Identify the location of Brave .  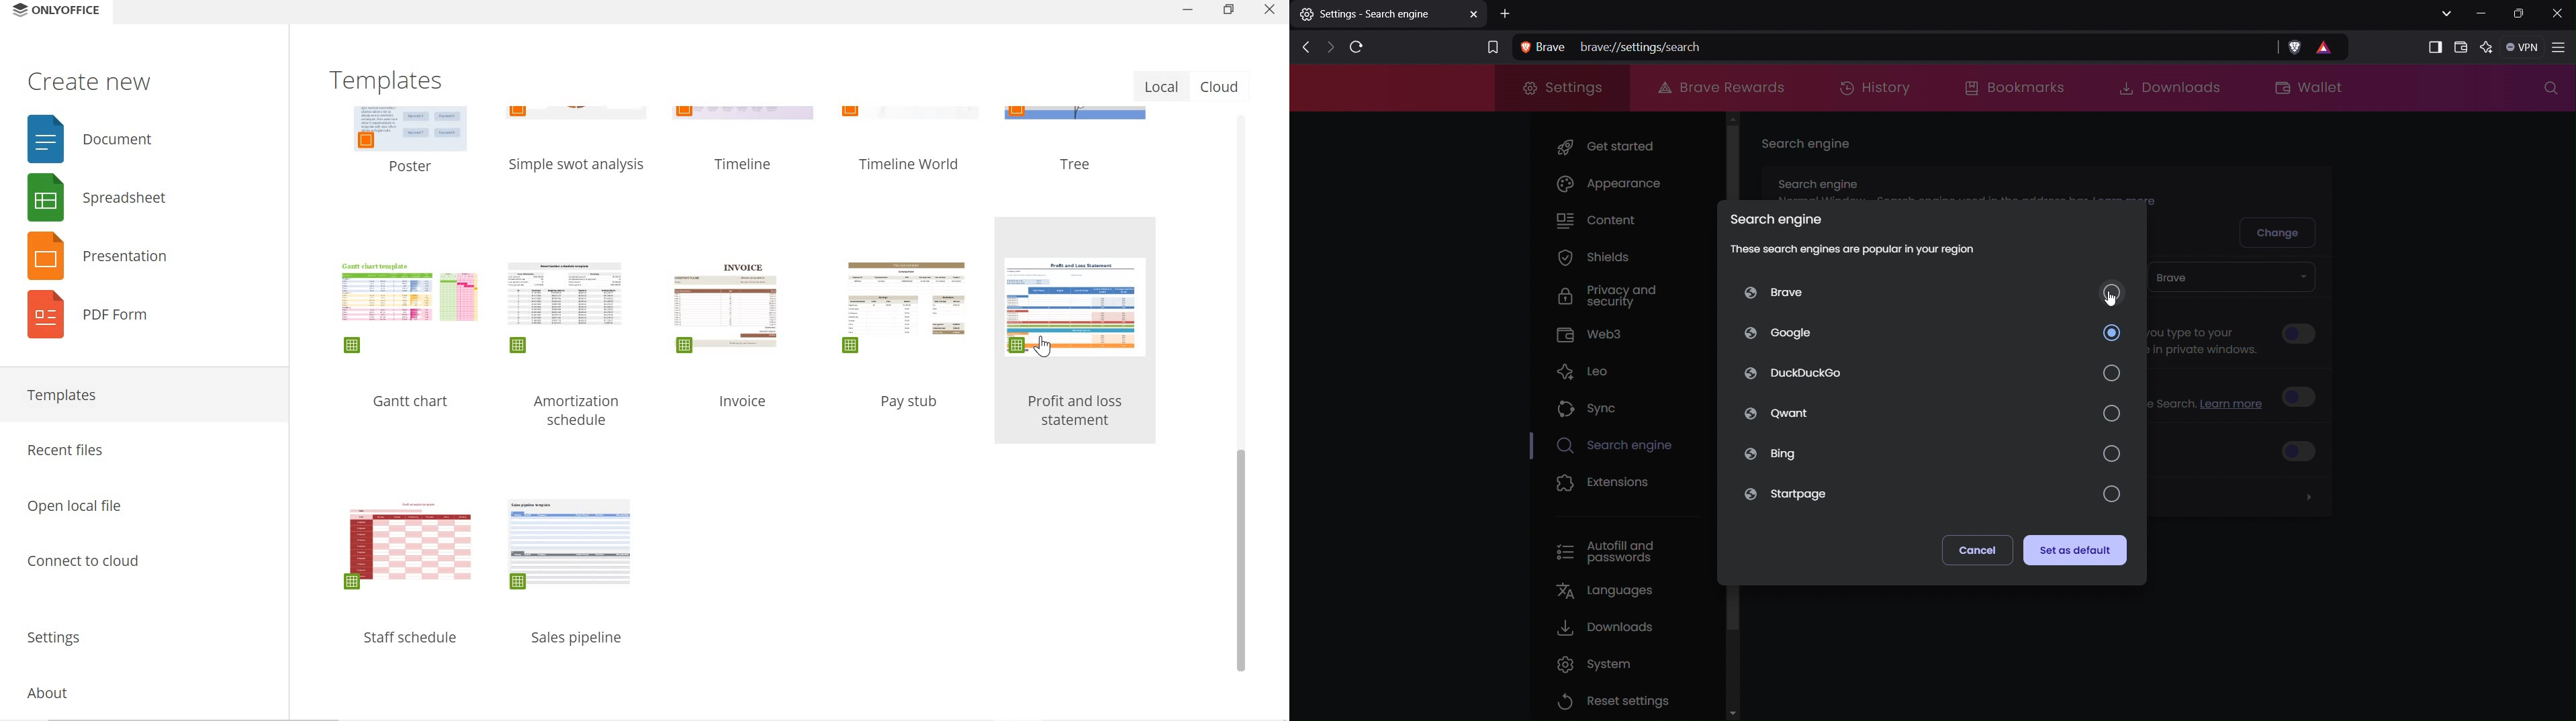
(1935, 291).